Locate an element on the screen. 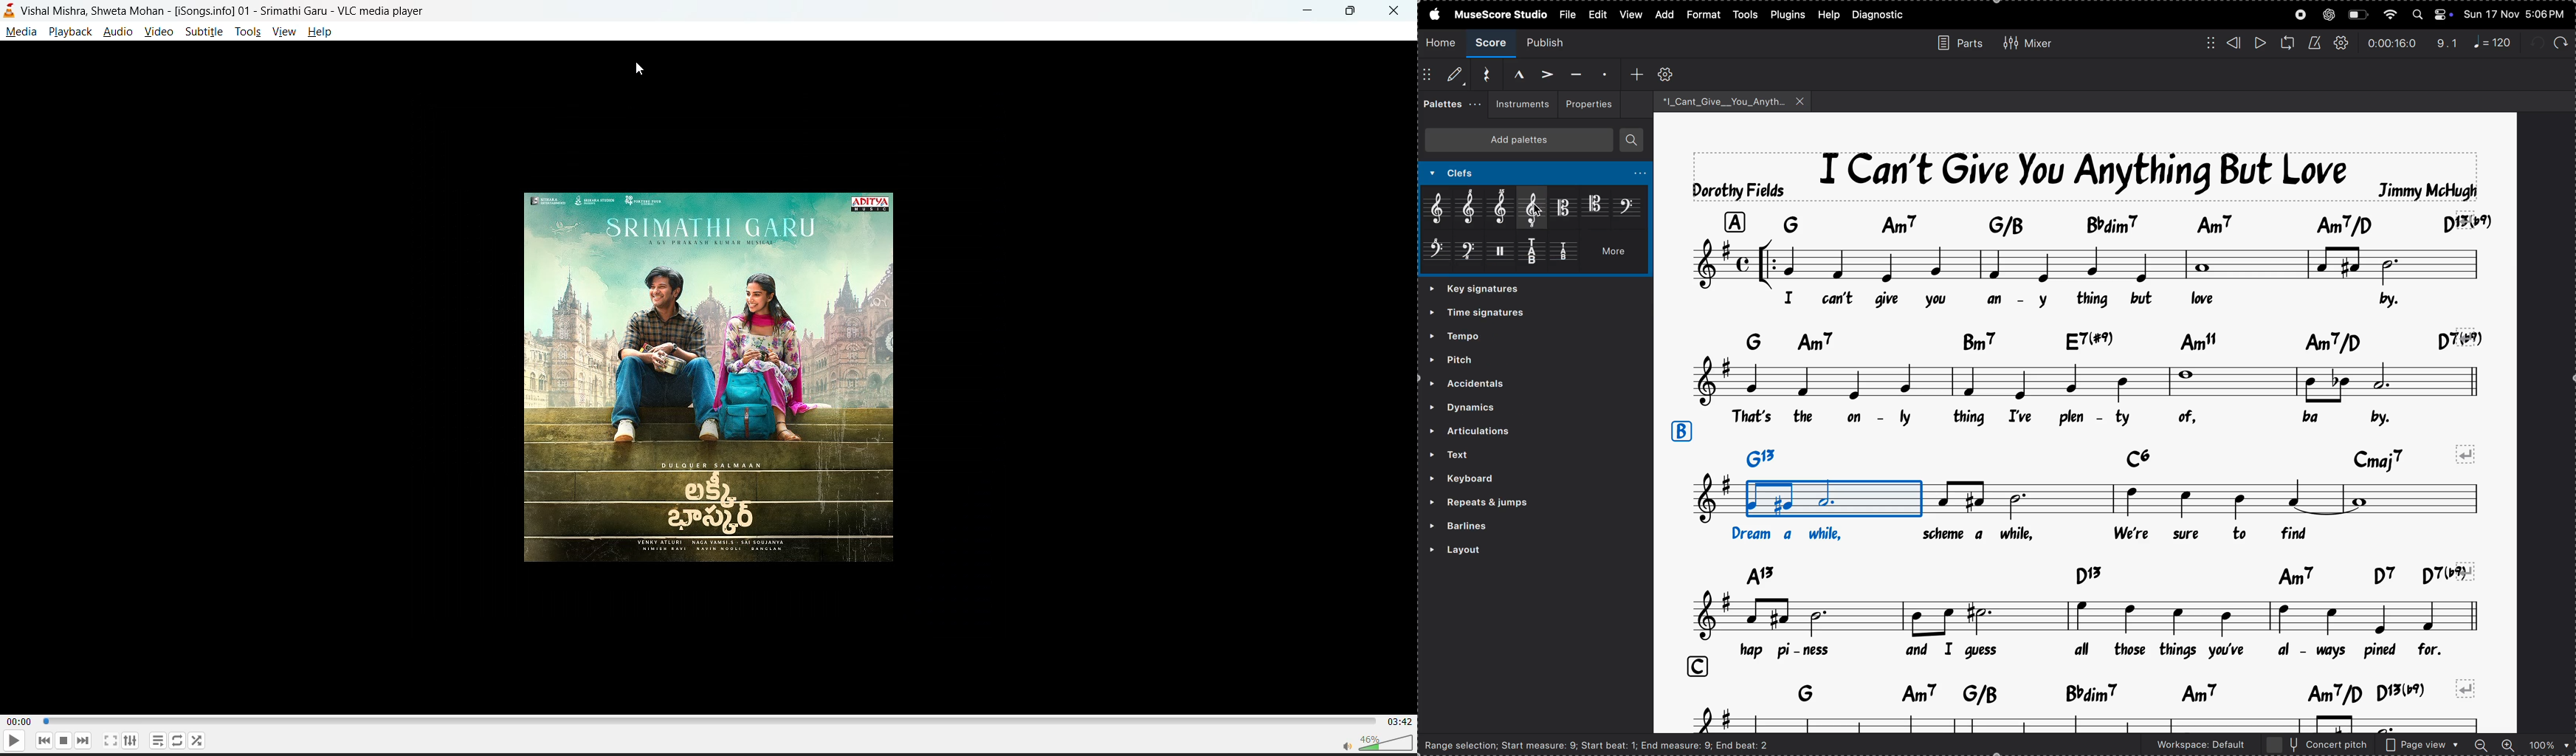  rewind is located at coordinates (2234, 43).